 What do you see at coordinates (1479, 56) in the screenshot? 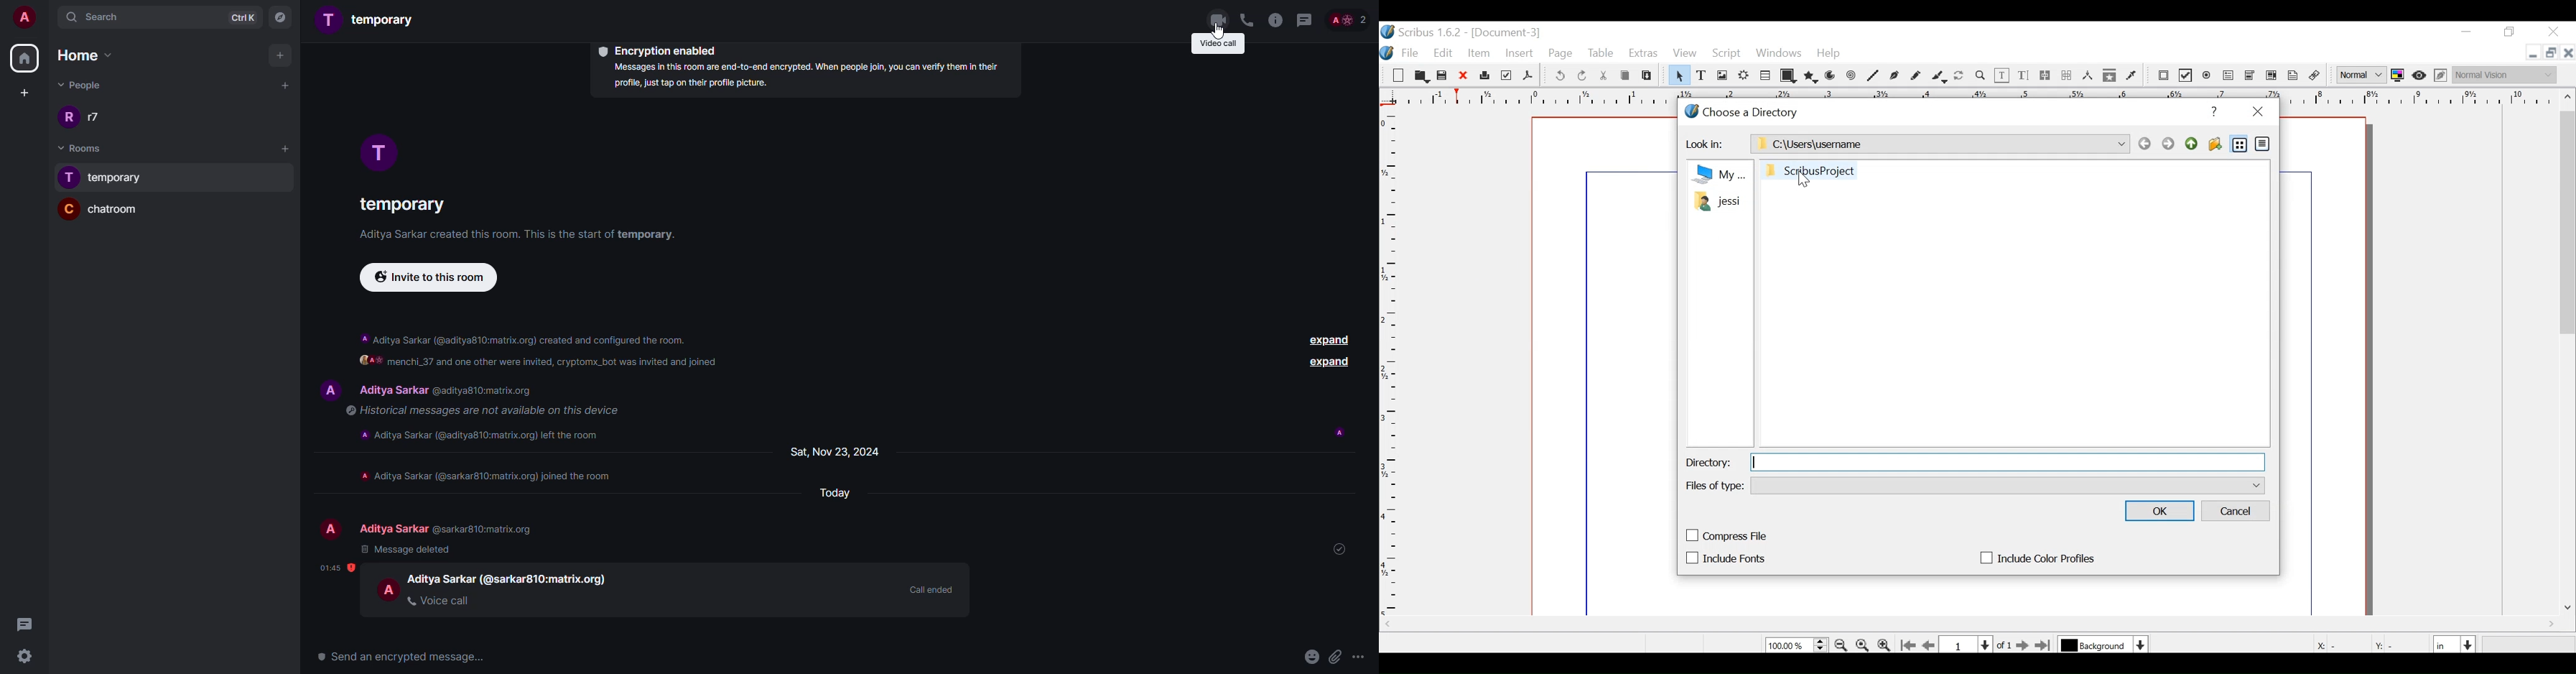
I see `Item` at bounding box center [1479, 56].